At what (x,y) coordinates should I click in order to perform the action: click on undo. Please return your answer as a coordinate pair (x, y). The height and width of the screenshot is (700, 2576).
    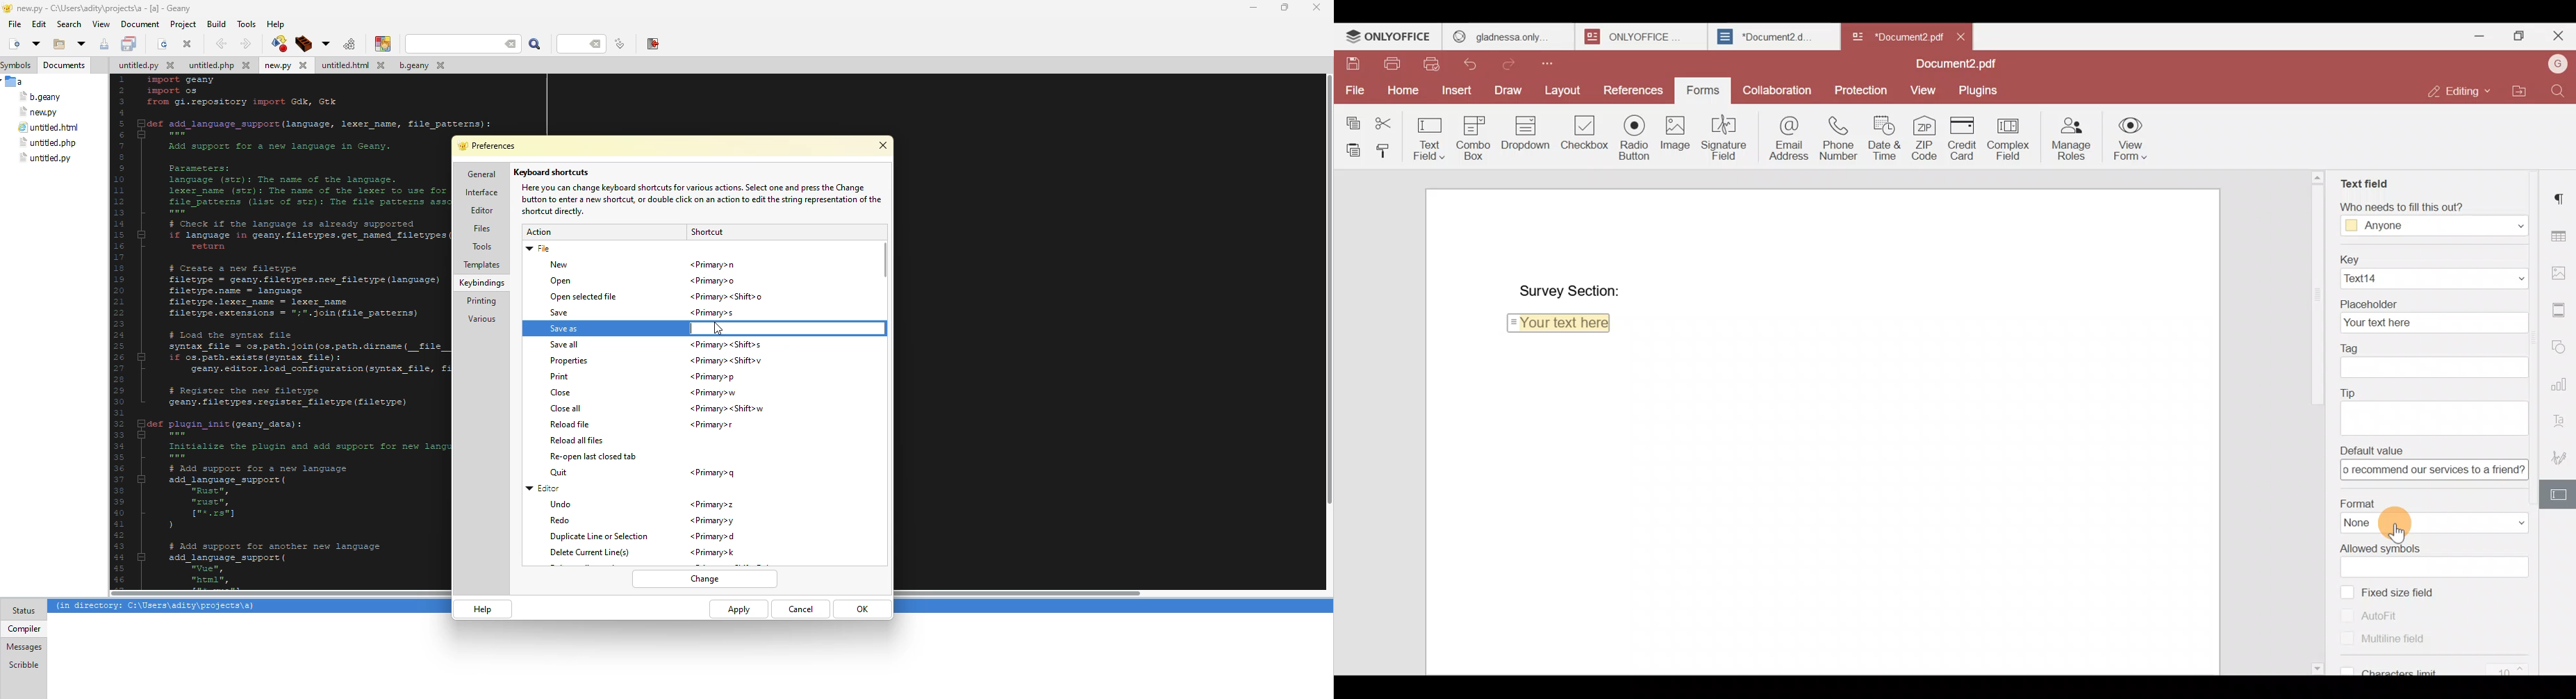
    Looking at the image, I should click on (561, 503).